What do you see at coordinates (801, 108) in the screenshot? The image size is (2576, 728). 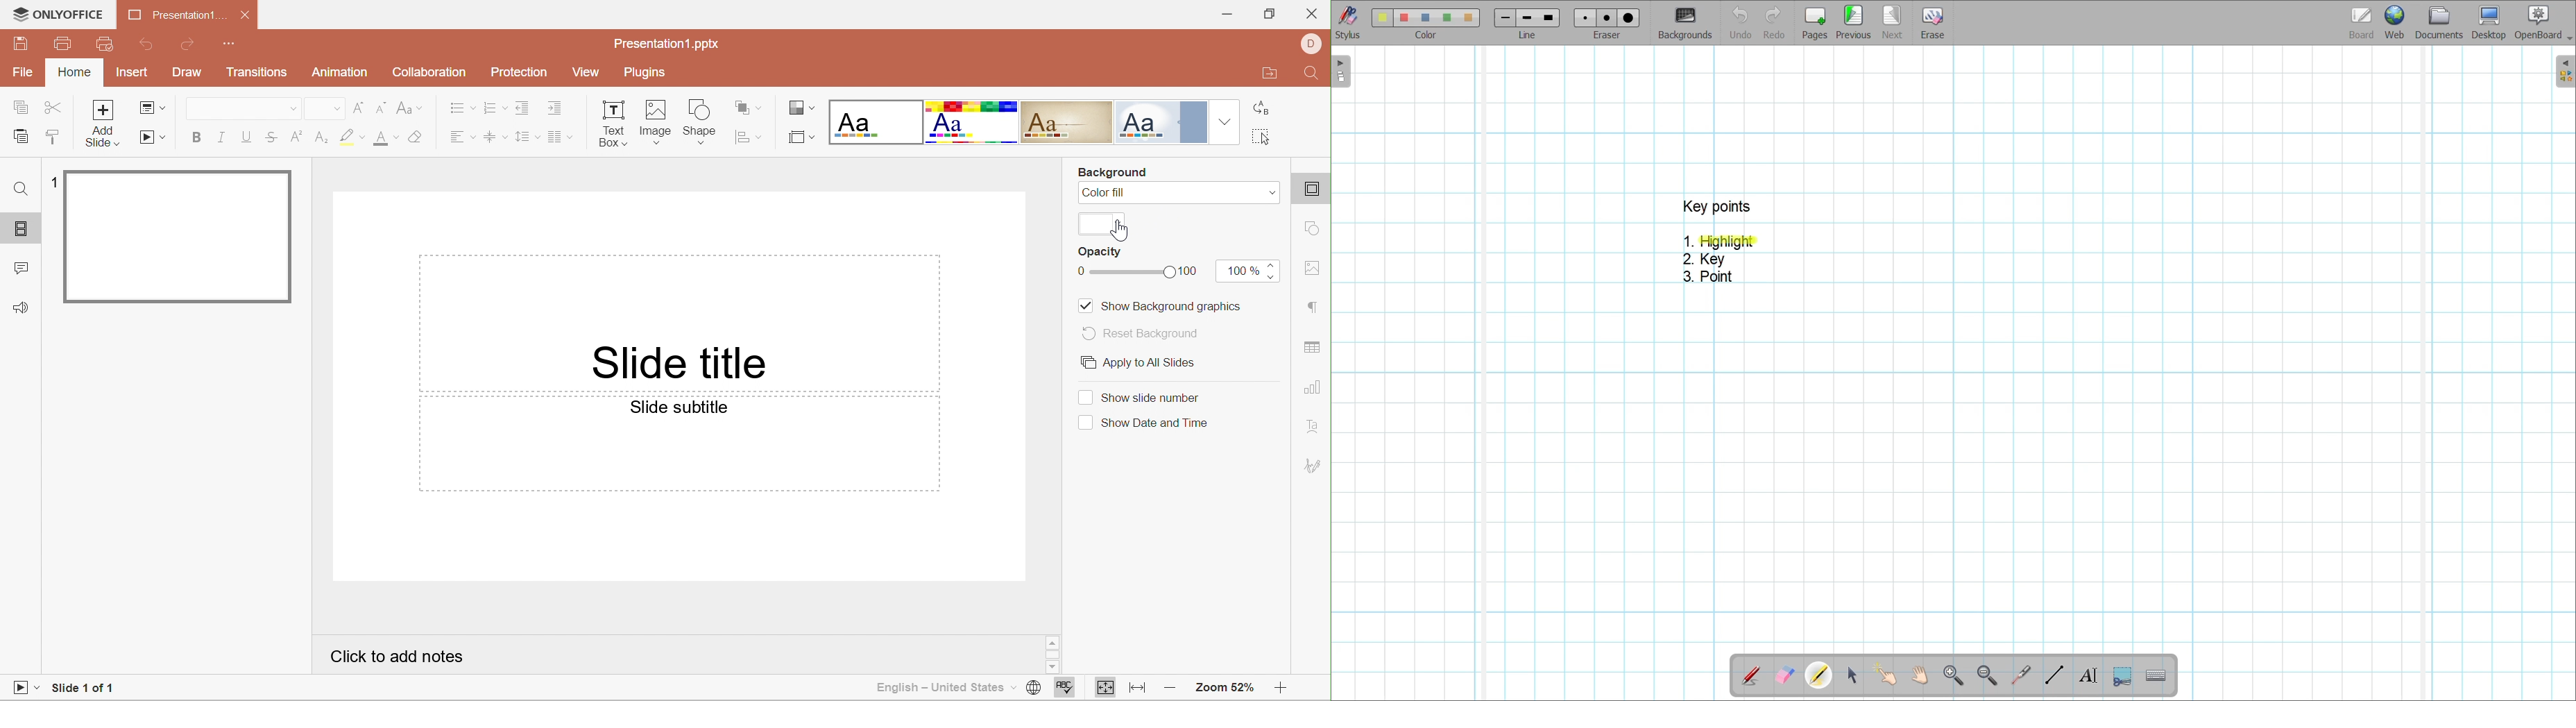 I see `Change color theme` at bounding box center [801, 108].